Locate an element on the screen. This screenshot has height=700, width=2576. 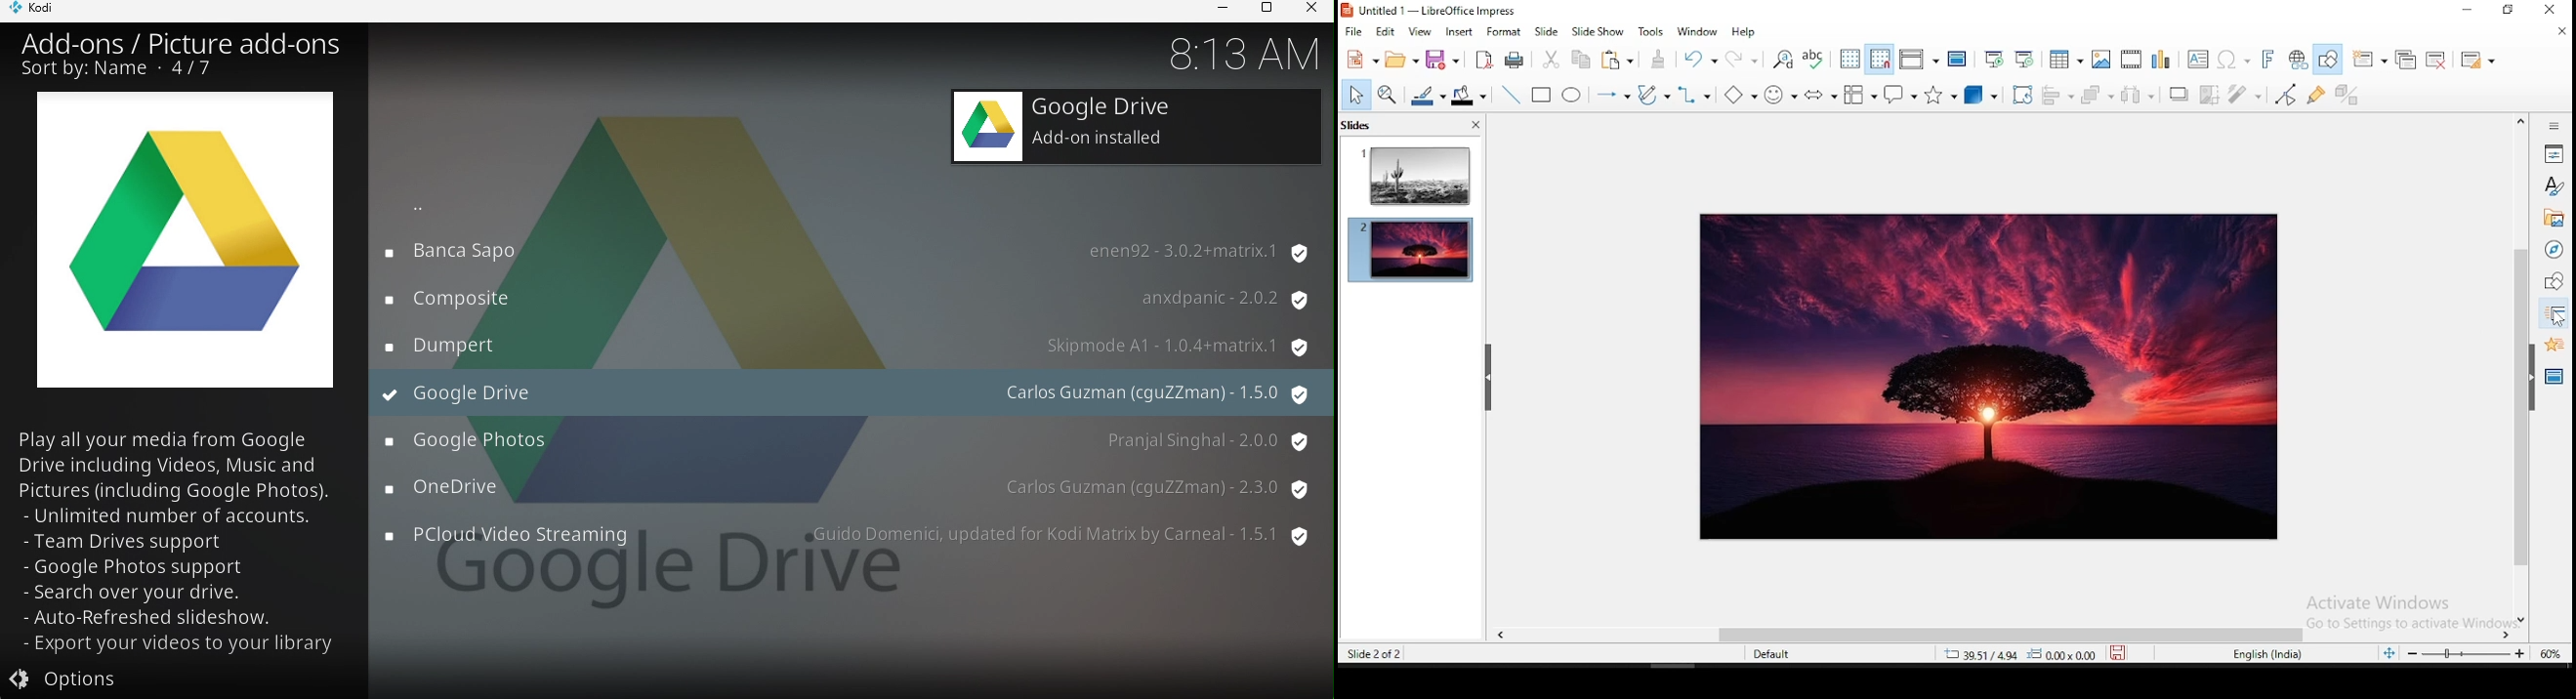
charts is located at coordinates (2161, 60).